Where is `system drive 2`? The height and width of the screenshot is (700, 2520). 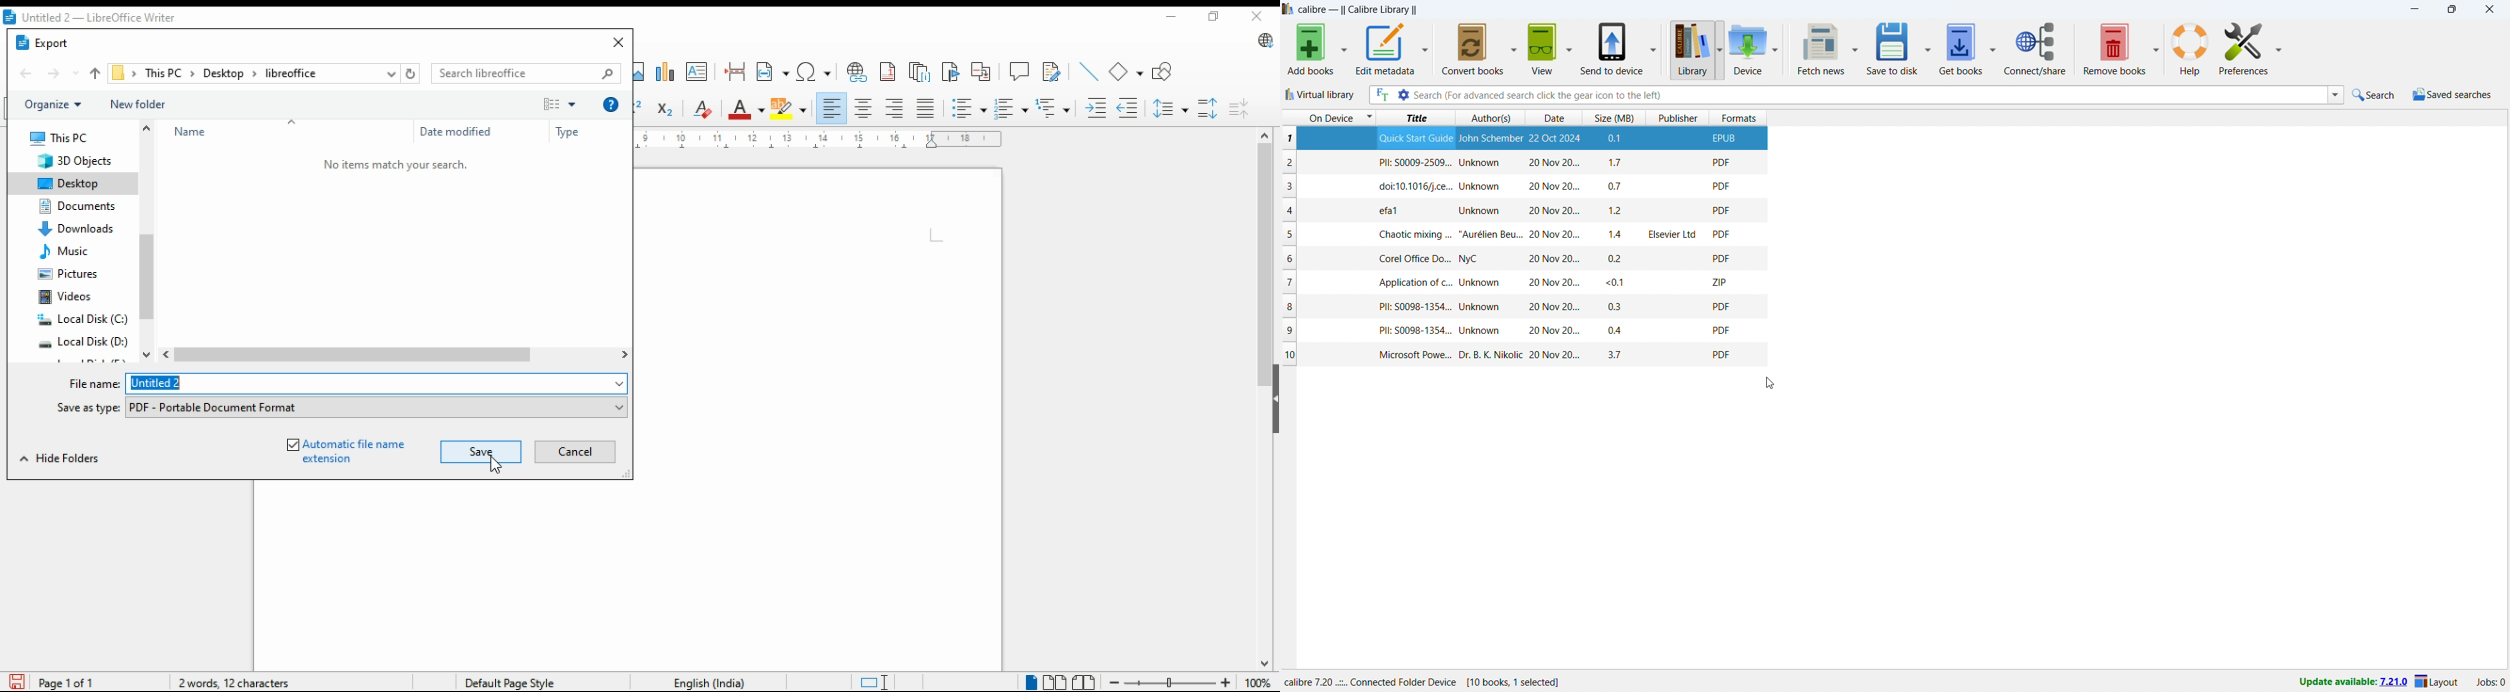
system drive 2 is located at coordinates (85, 345).